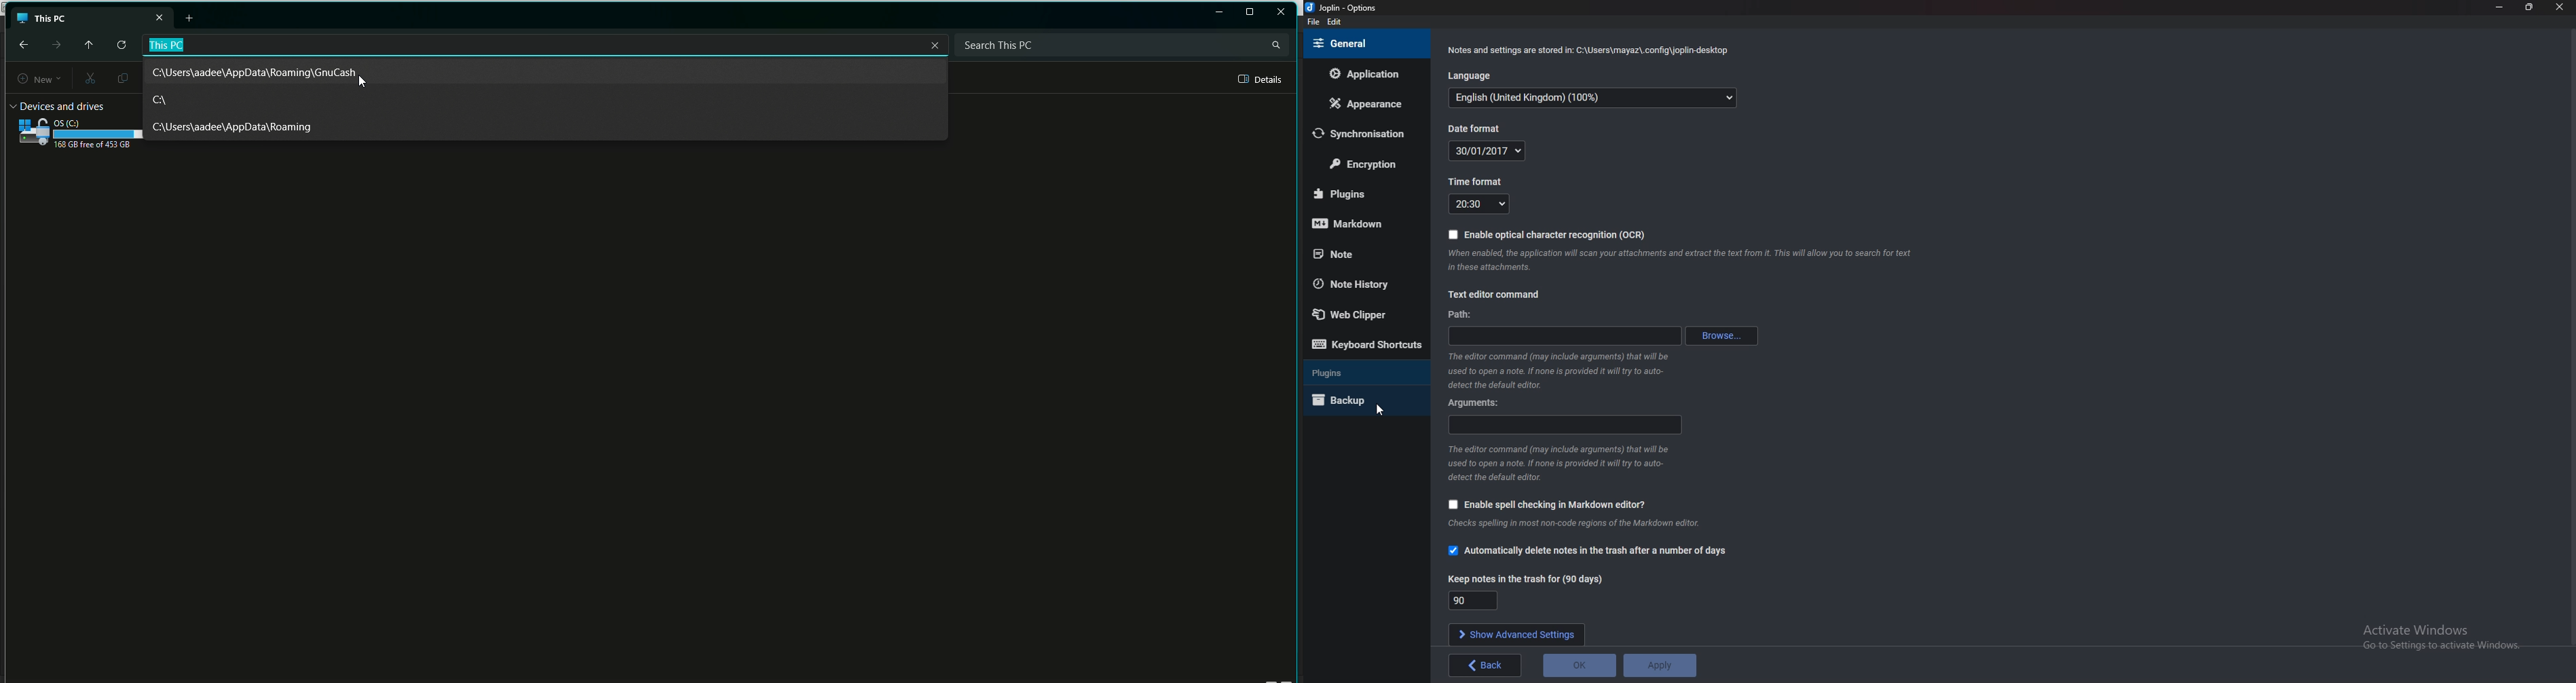 The image size is (2576, 700). Describe the element at coordinates (366, 86) in the screenshot. I see `cursor` at that location.